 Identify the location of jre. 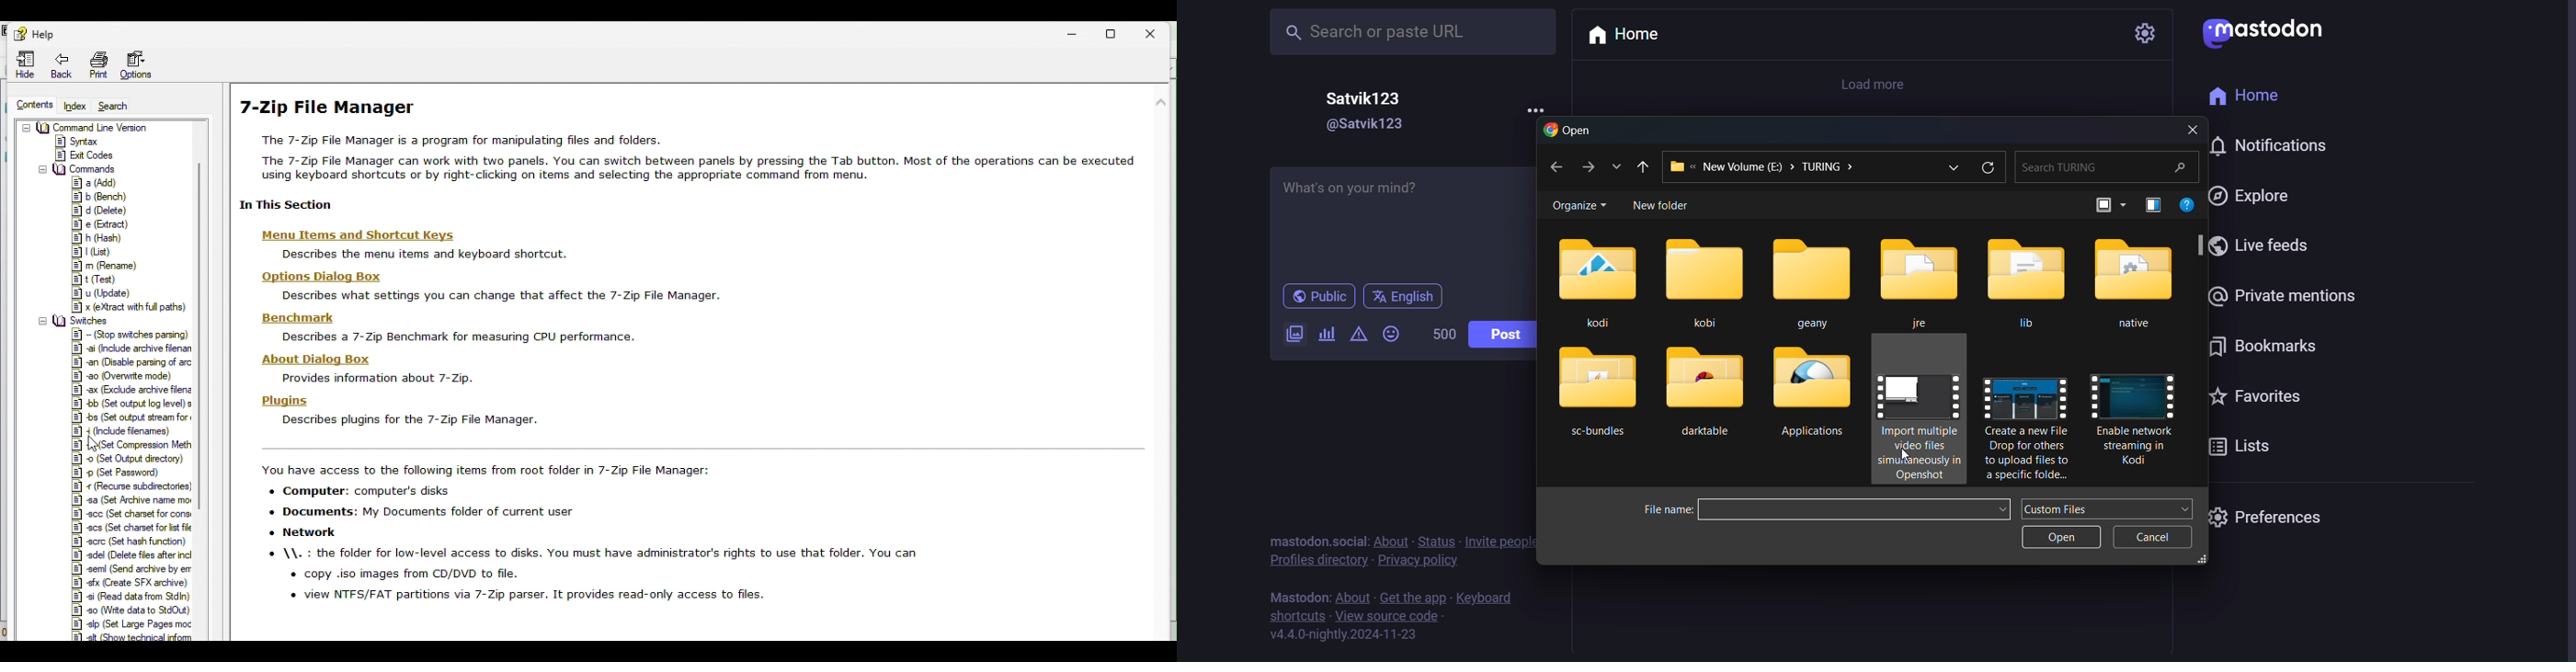
(1923, 279).